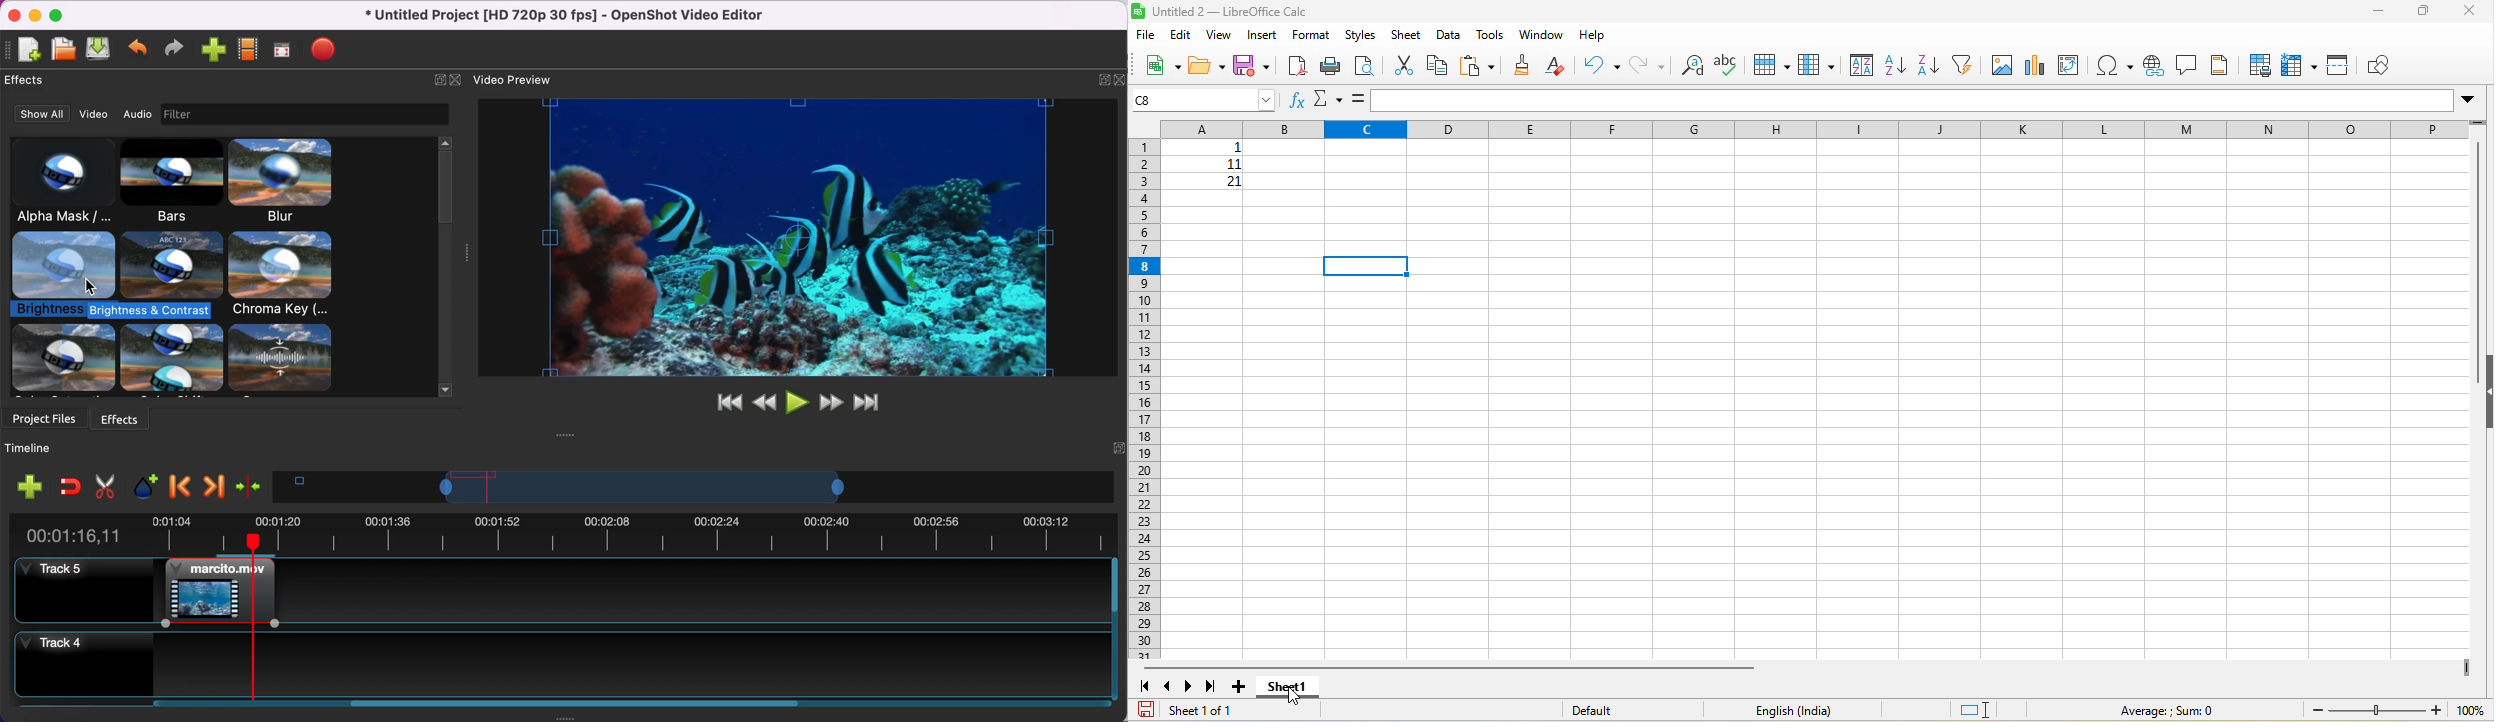  Describe the element at coordinates (2116, 64) in the screenshot. I see `special characters` at that location.